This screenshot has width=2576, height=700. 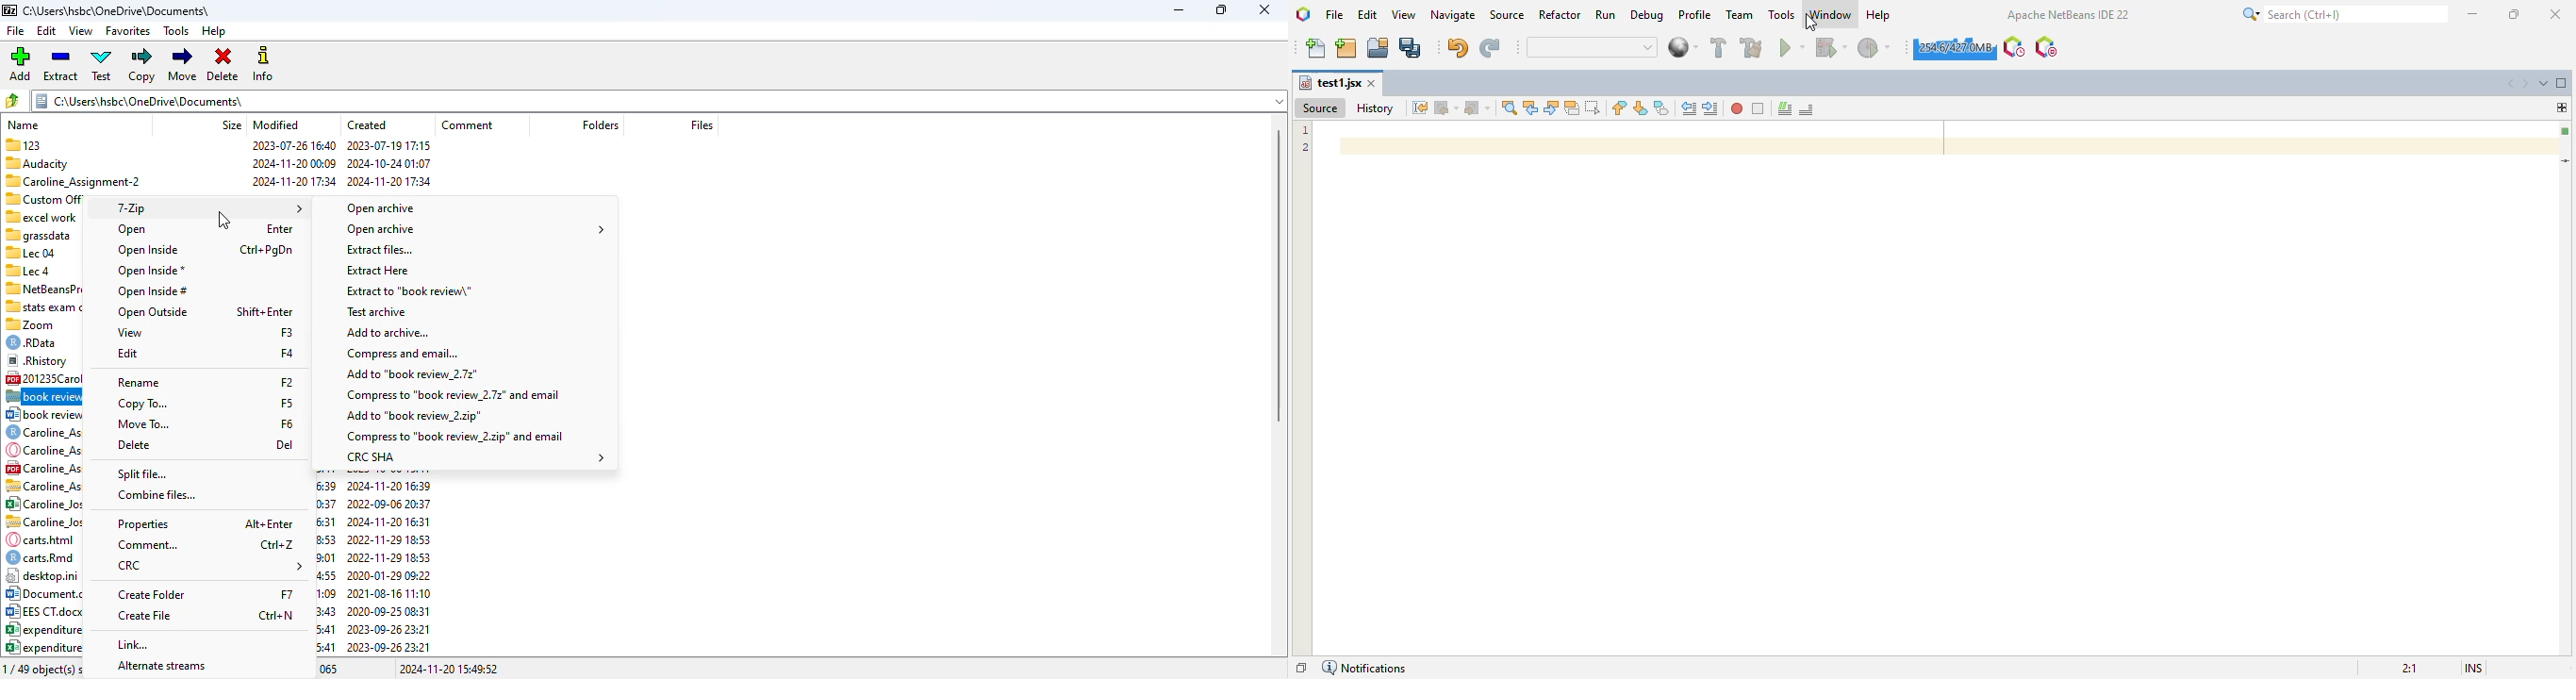 What do you see at coordinates (286, 593) in the screenshot?
I see `shortcut for create folder` at bounding box center [286, 593].